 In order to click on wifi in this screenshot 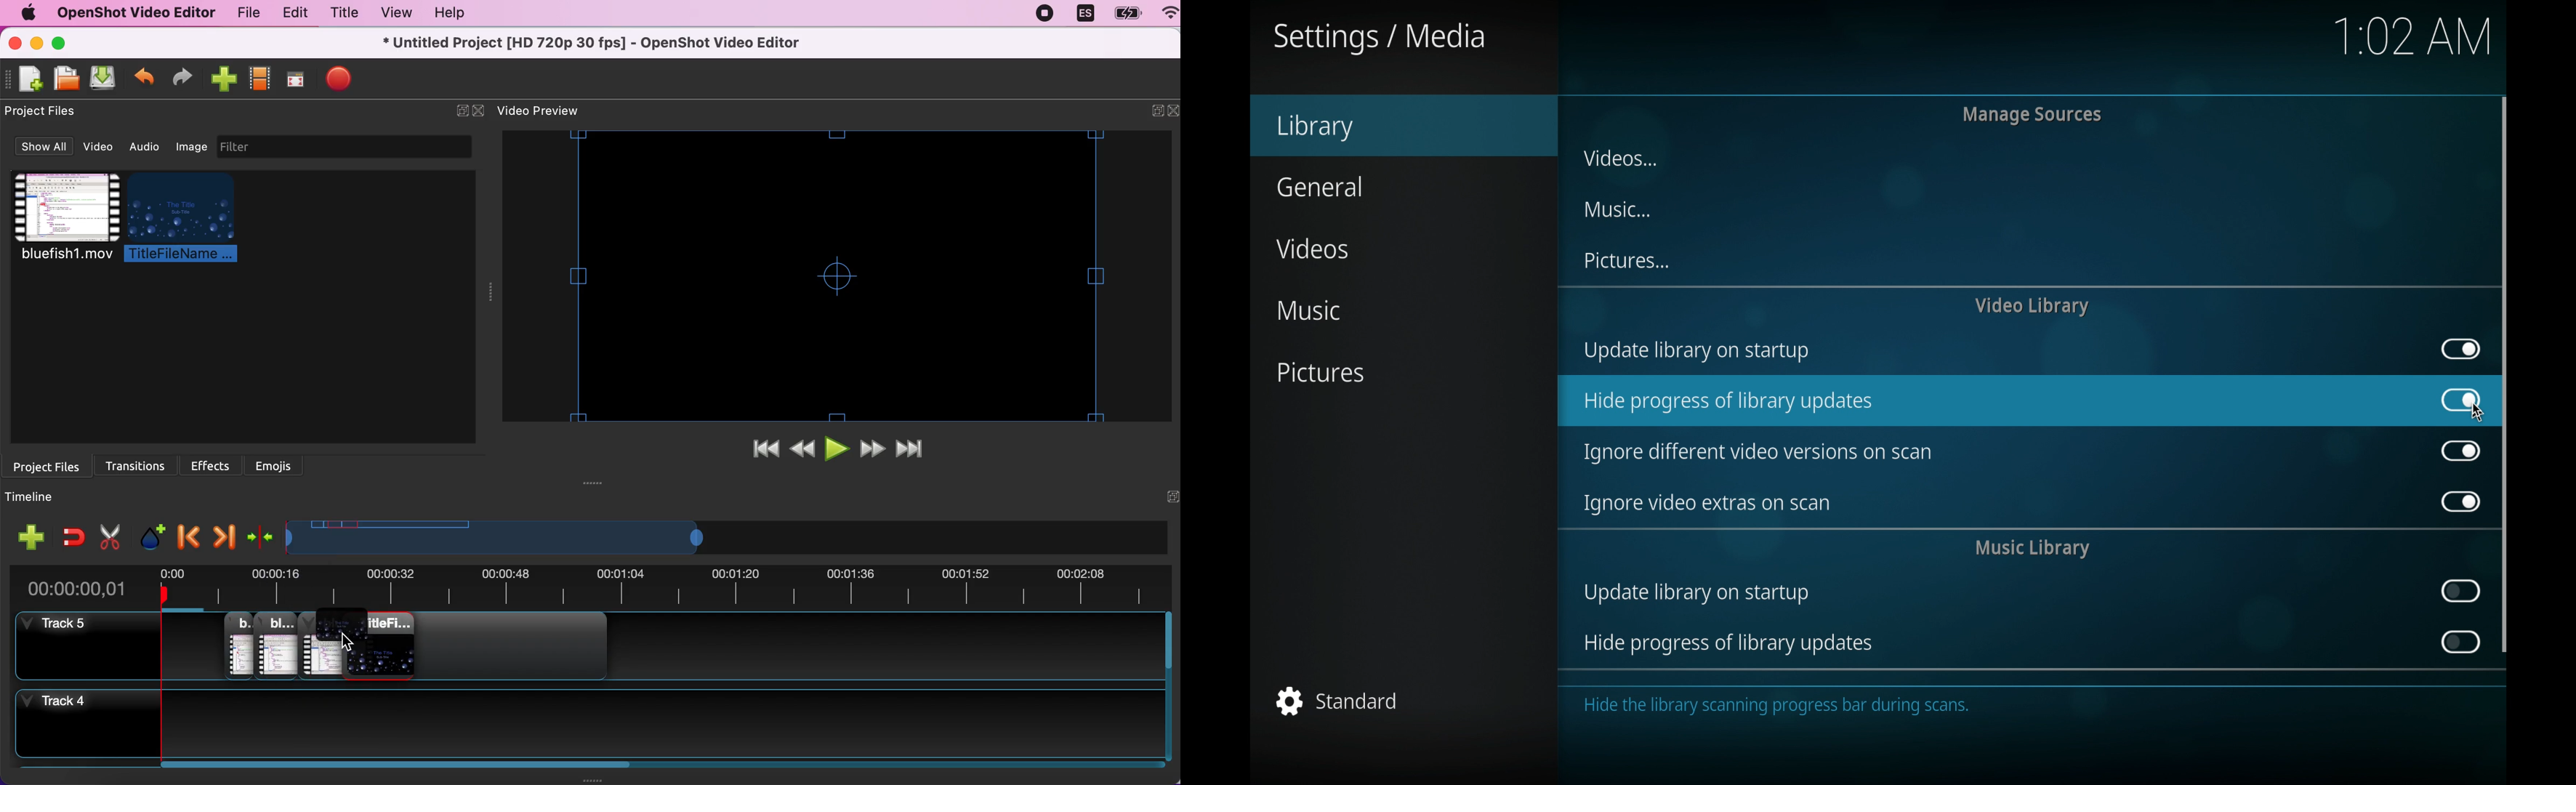, I will do `click(1165, 15)`.